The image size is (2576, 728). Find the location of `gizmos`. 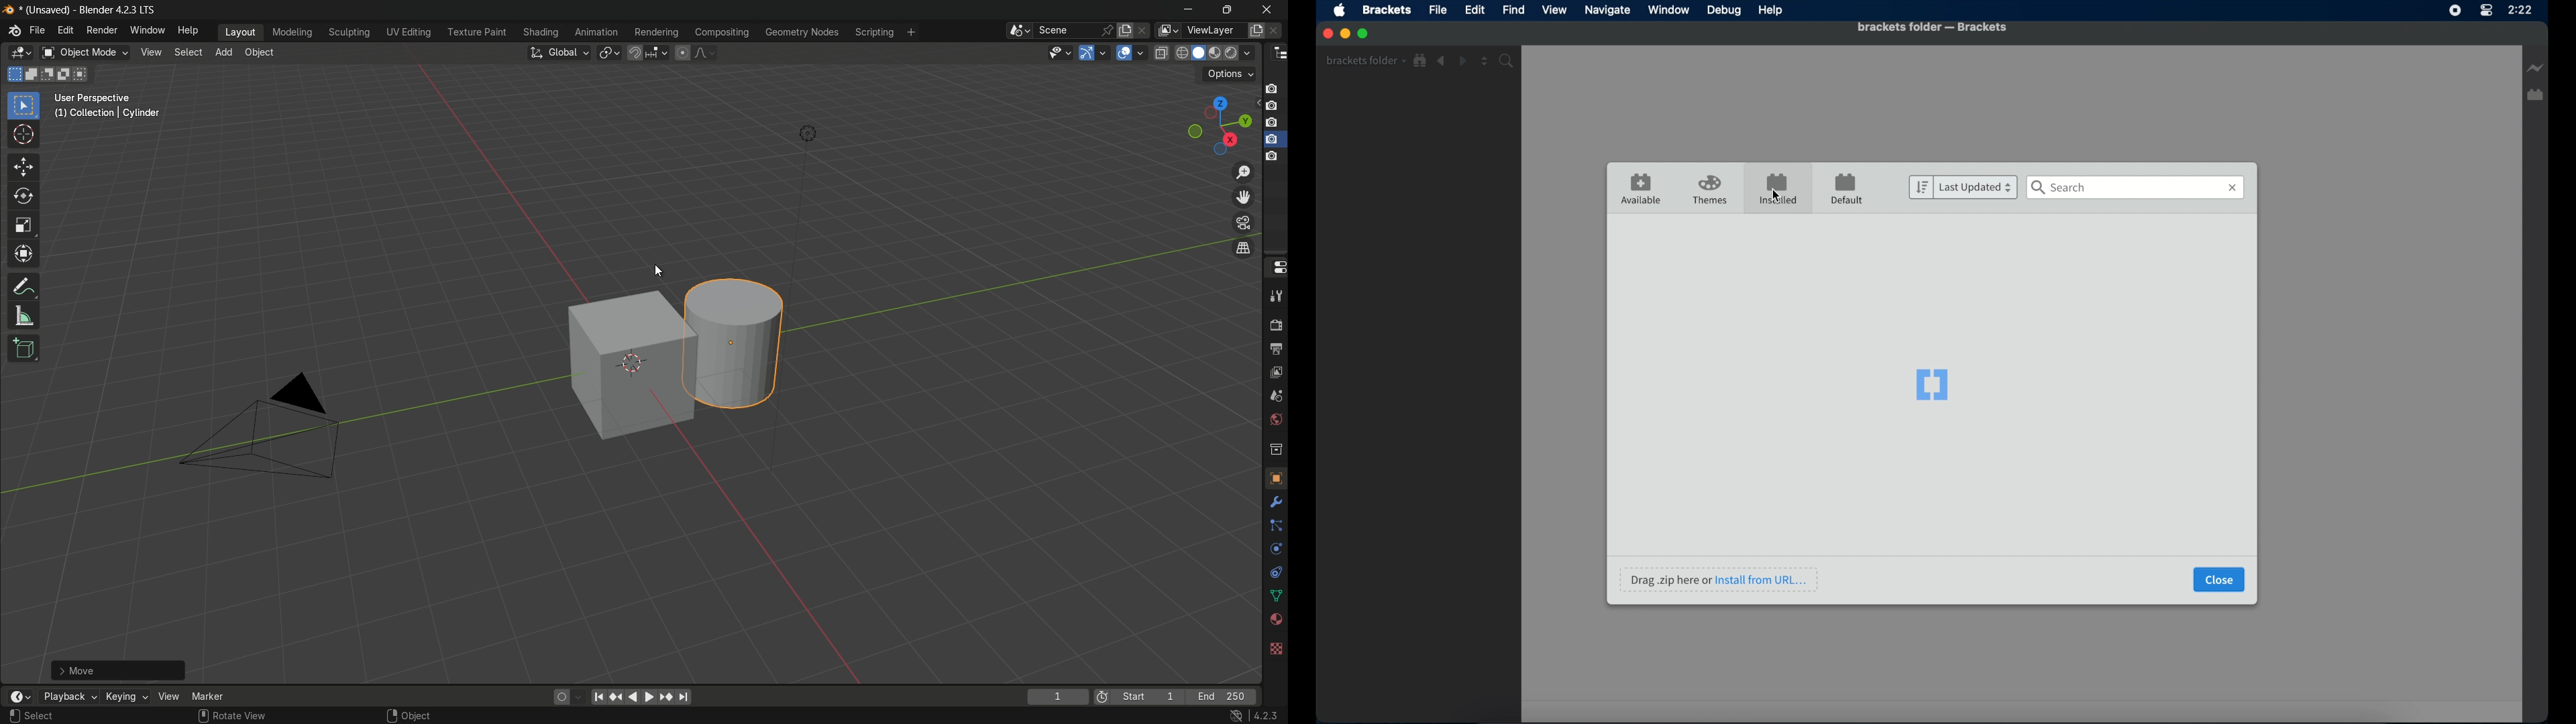

gizmos is located at coordinates (1102, 52).